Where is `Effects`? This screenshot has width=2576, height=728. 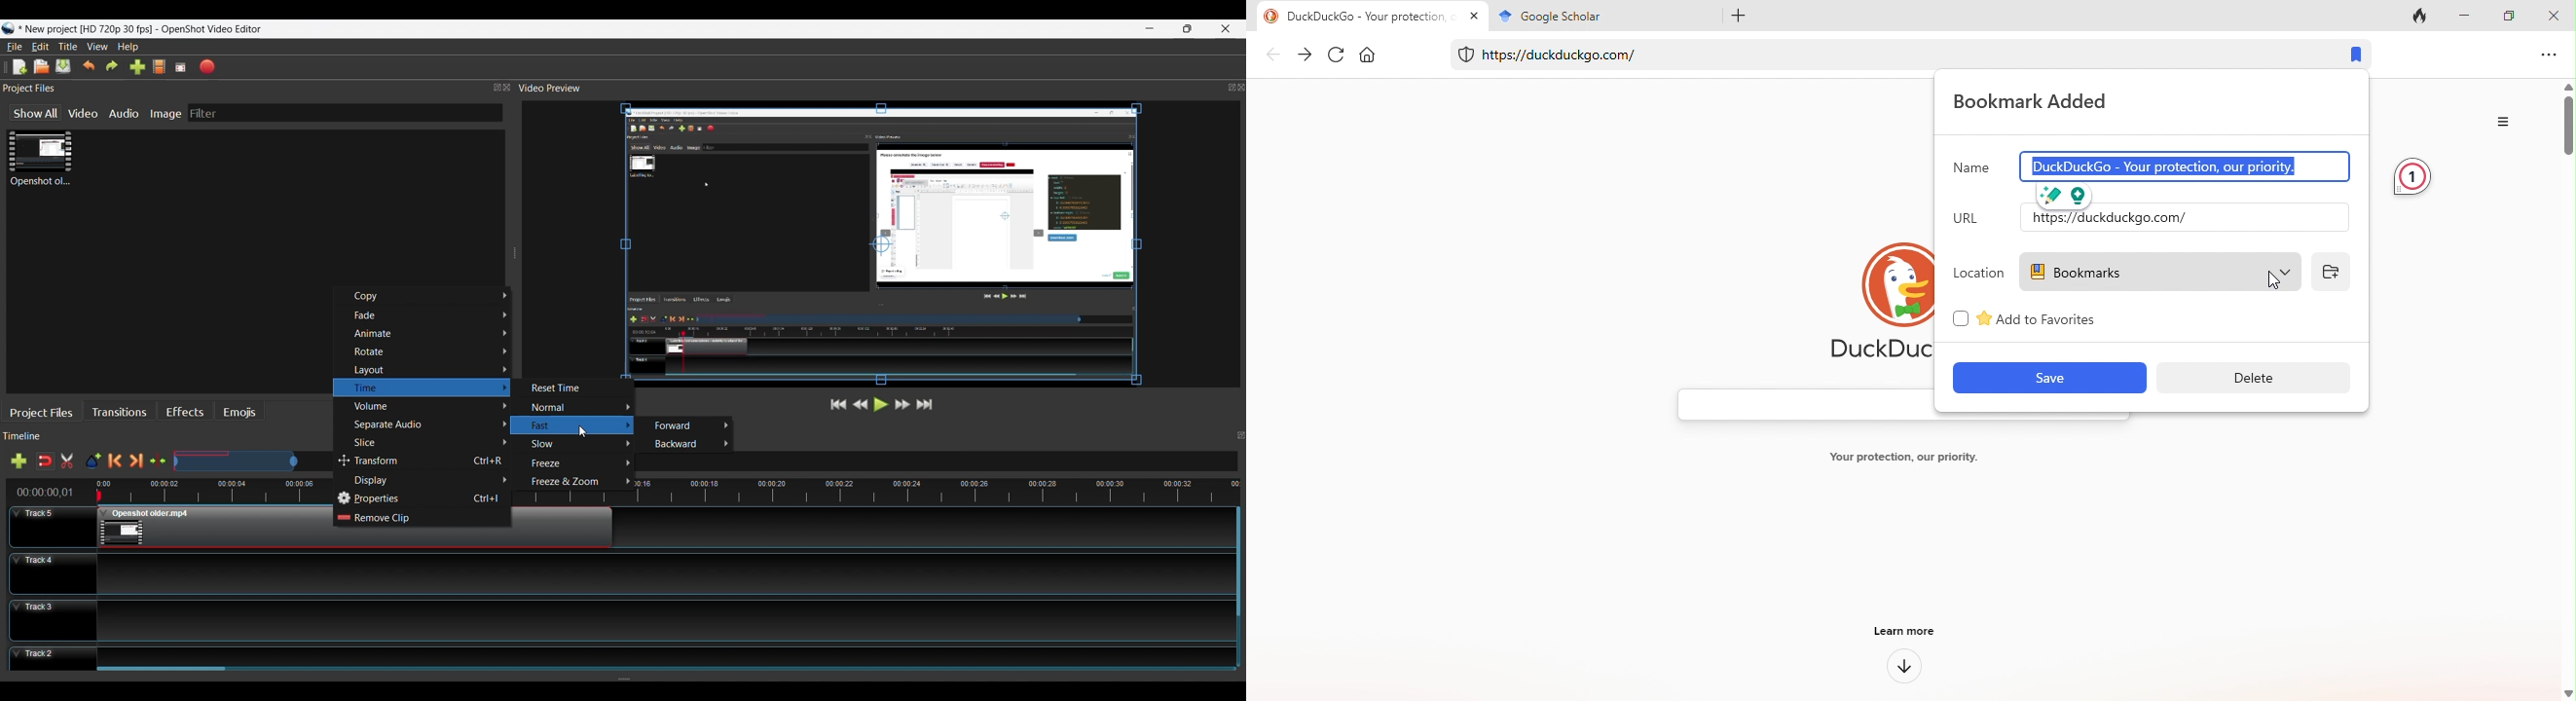
Effects is located at coordinates (185, 413).